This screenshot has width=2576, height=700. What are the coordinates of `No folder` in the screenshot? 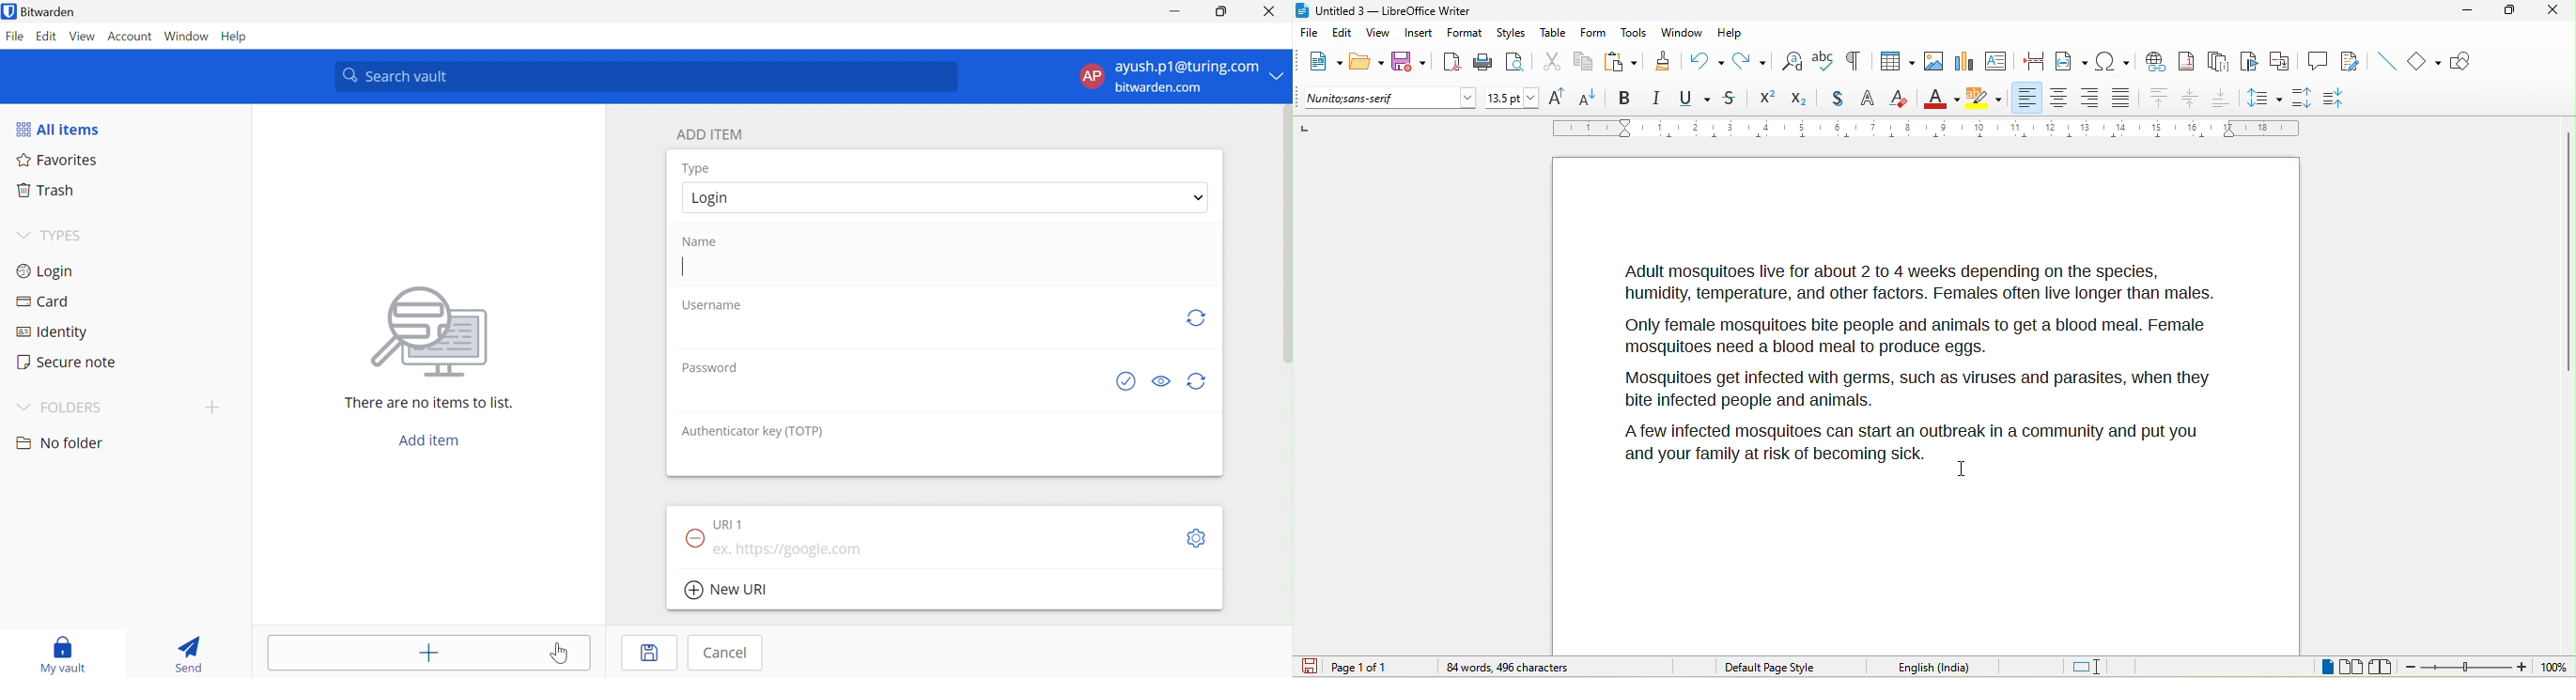 It's located at (60, 443).